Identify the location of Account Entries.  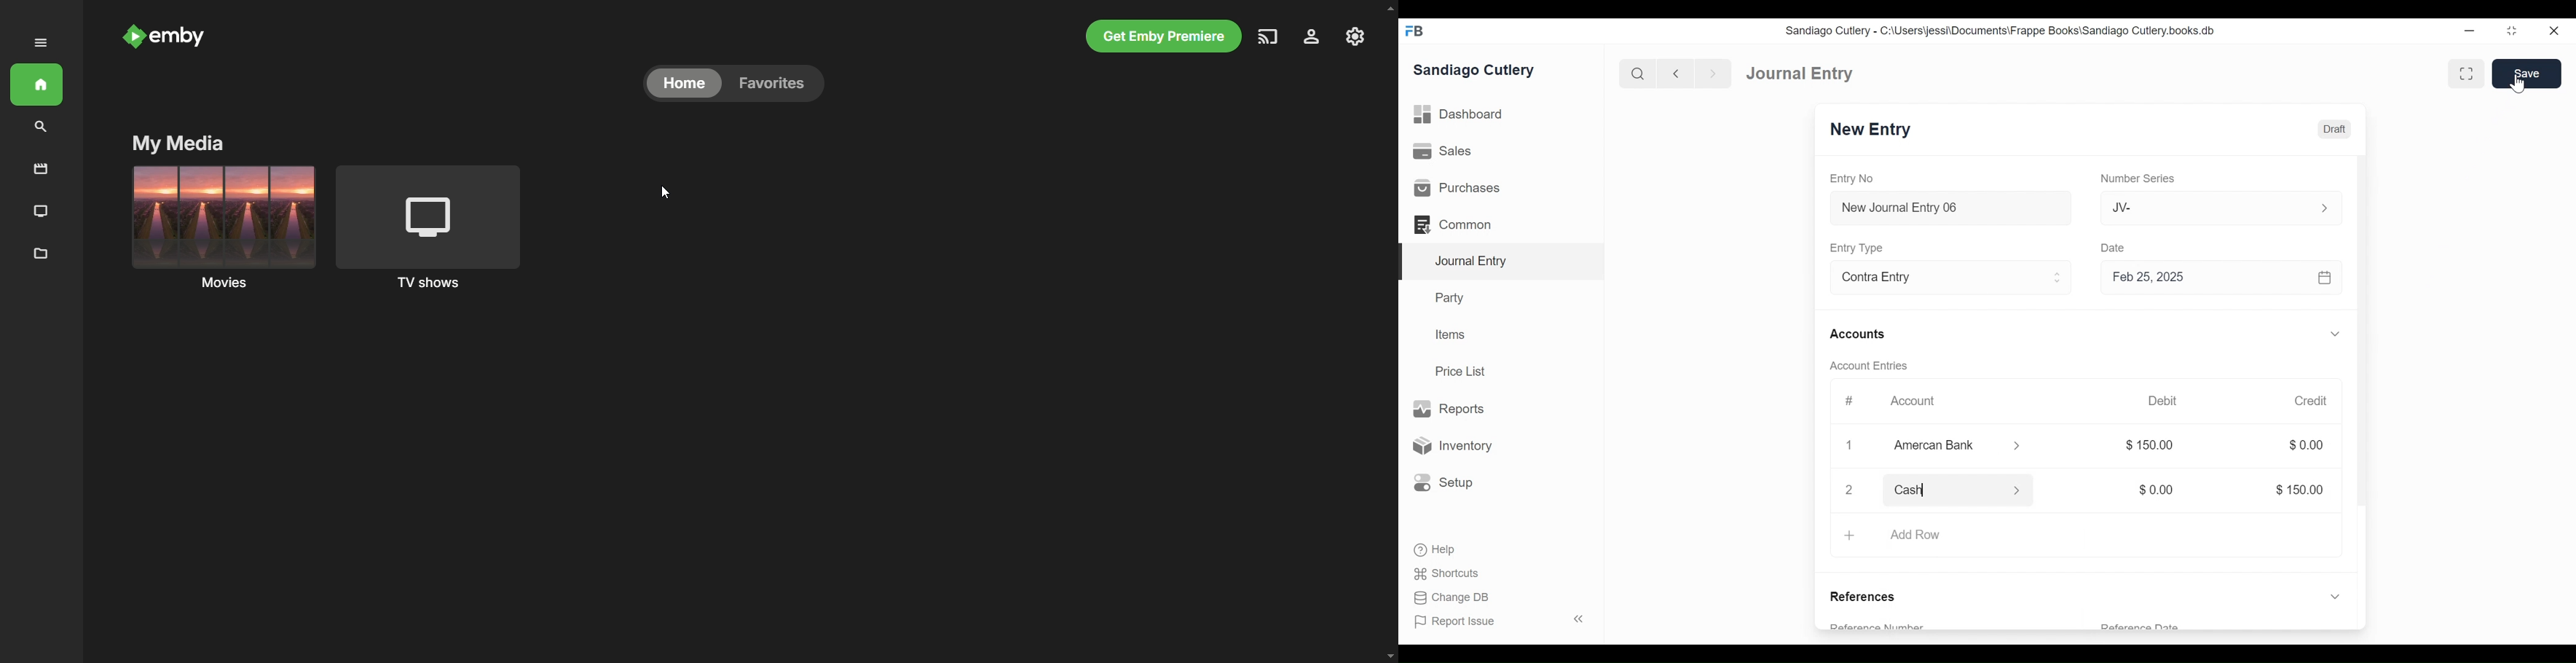
(1872, 366).